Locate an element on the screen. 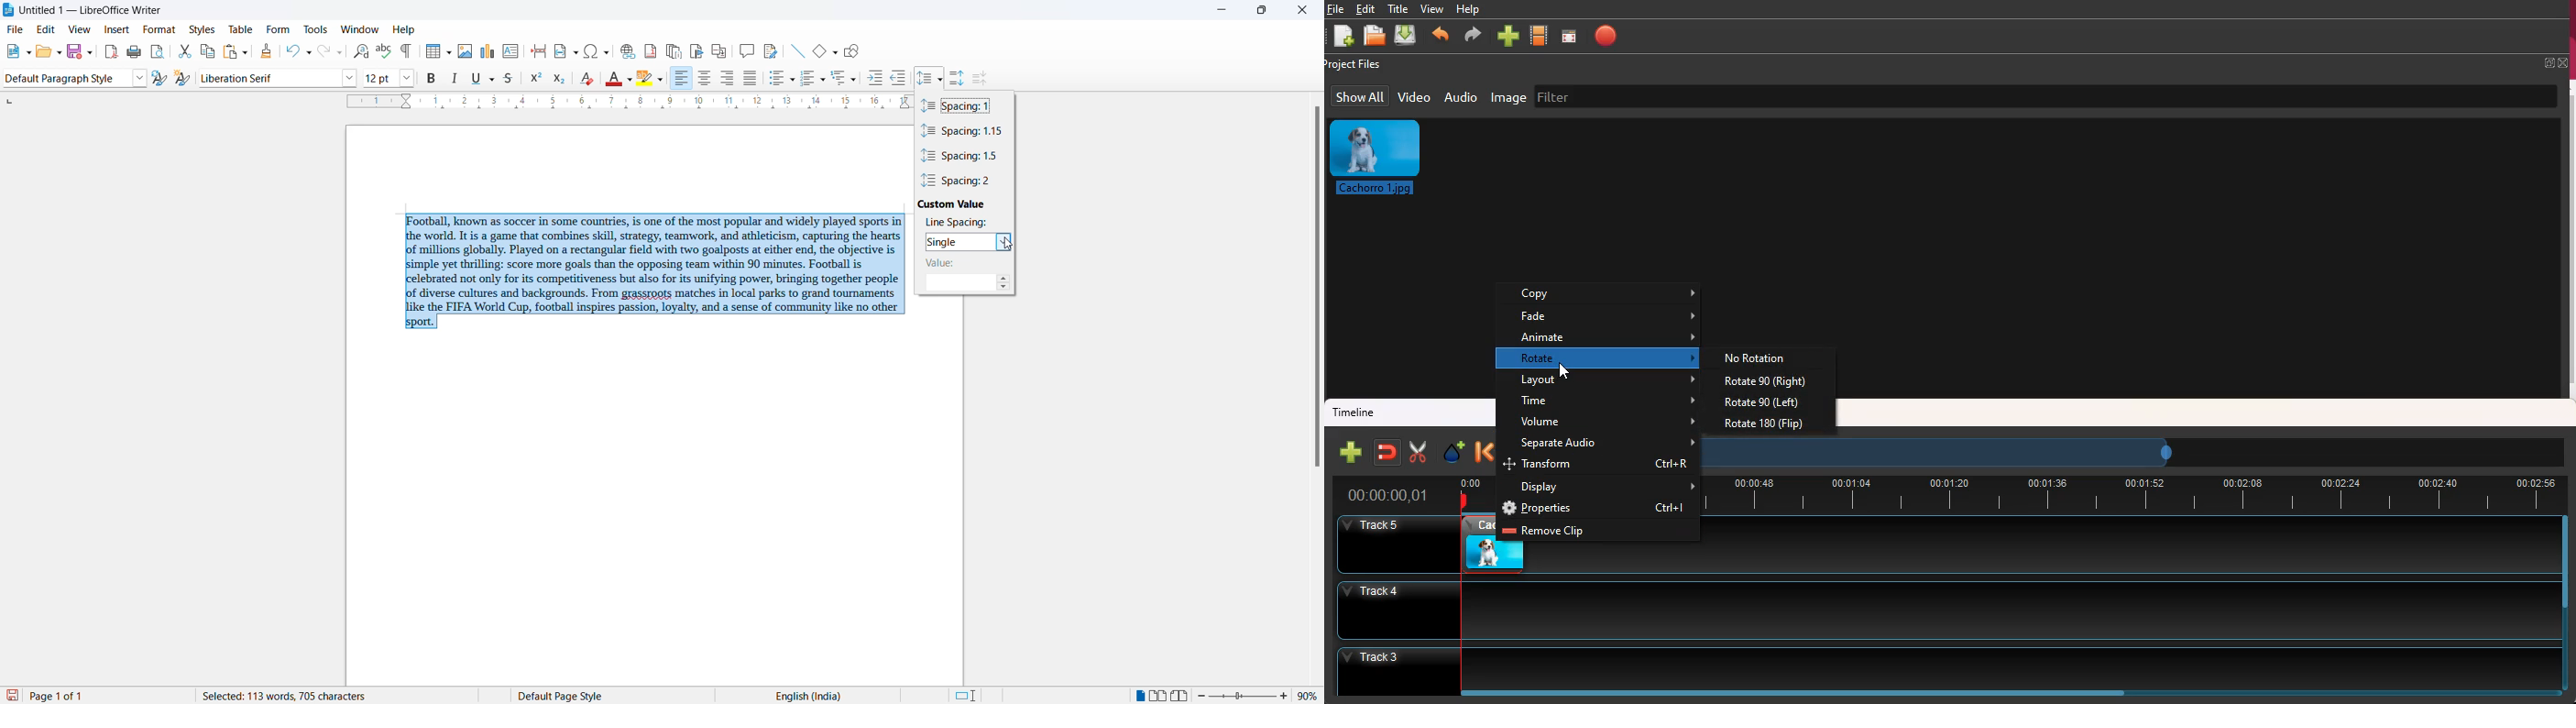 The image size is (2576, 728). project files is located at coordinates (1355, 65).